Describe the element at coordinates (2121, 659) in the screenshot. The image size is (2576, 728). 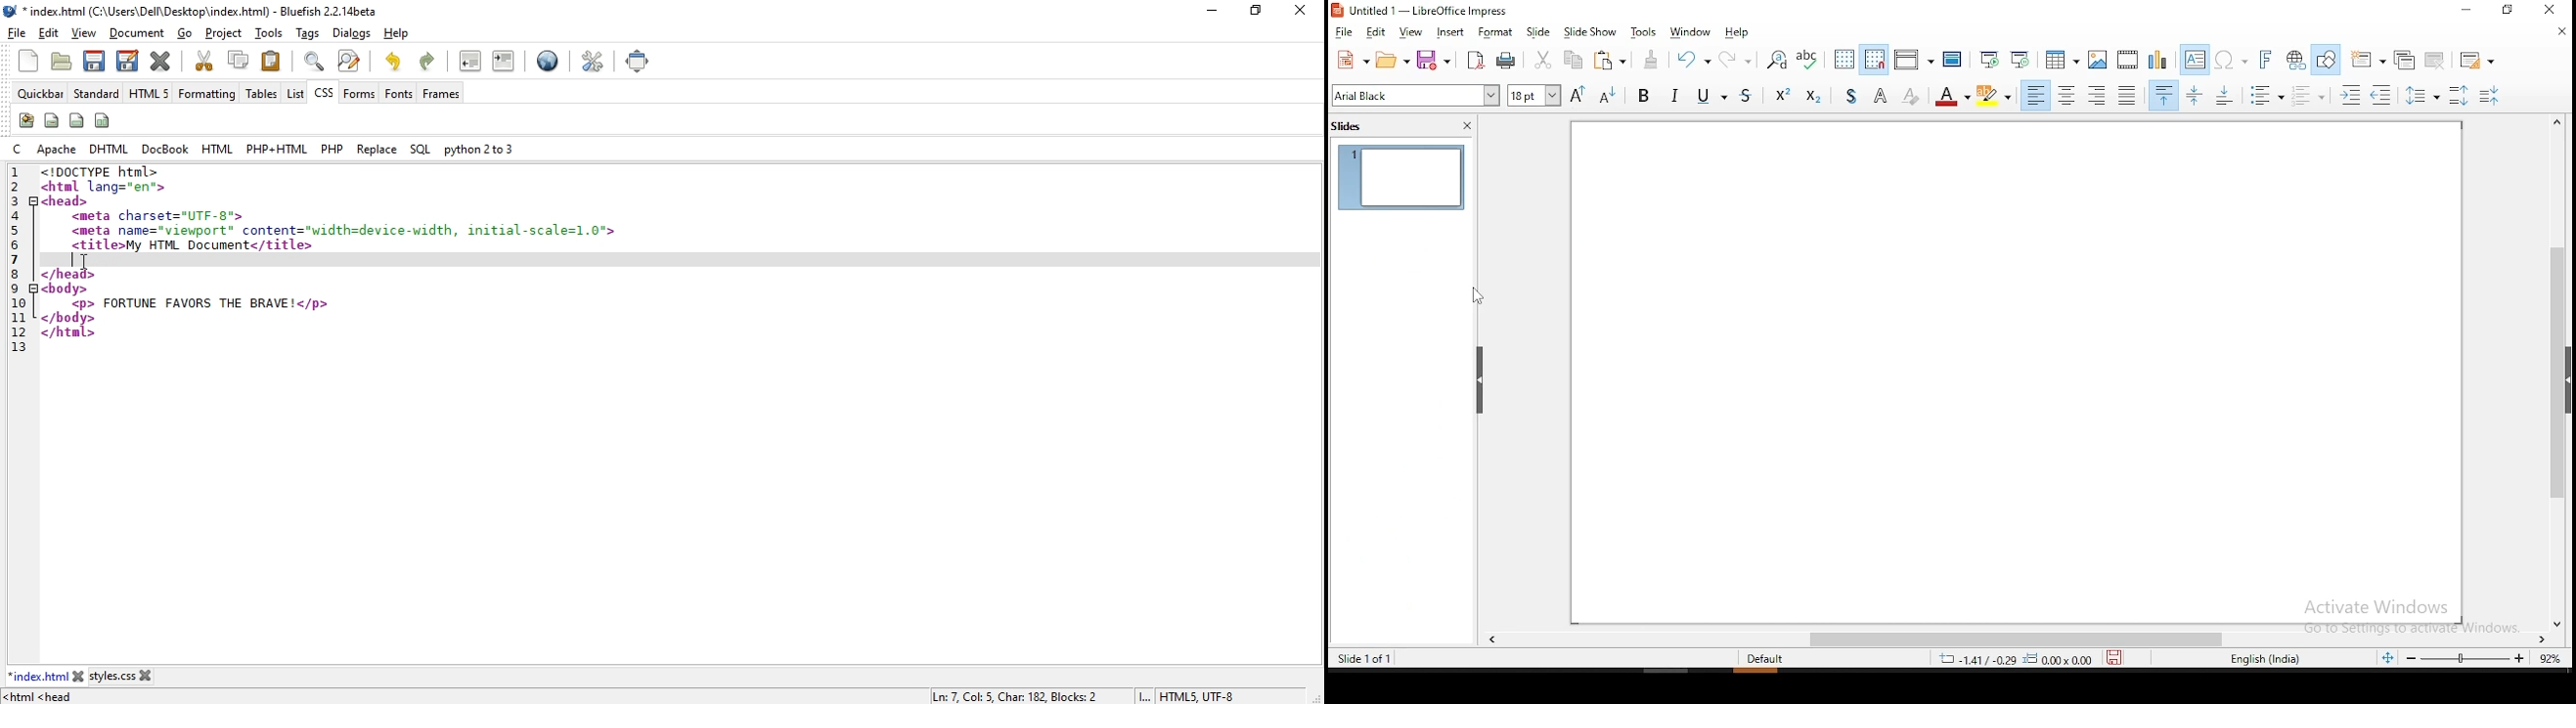
I see `save` at that location.